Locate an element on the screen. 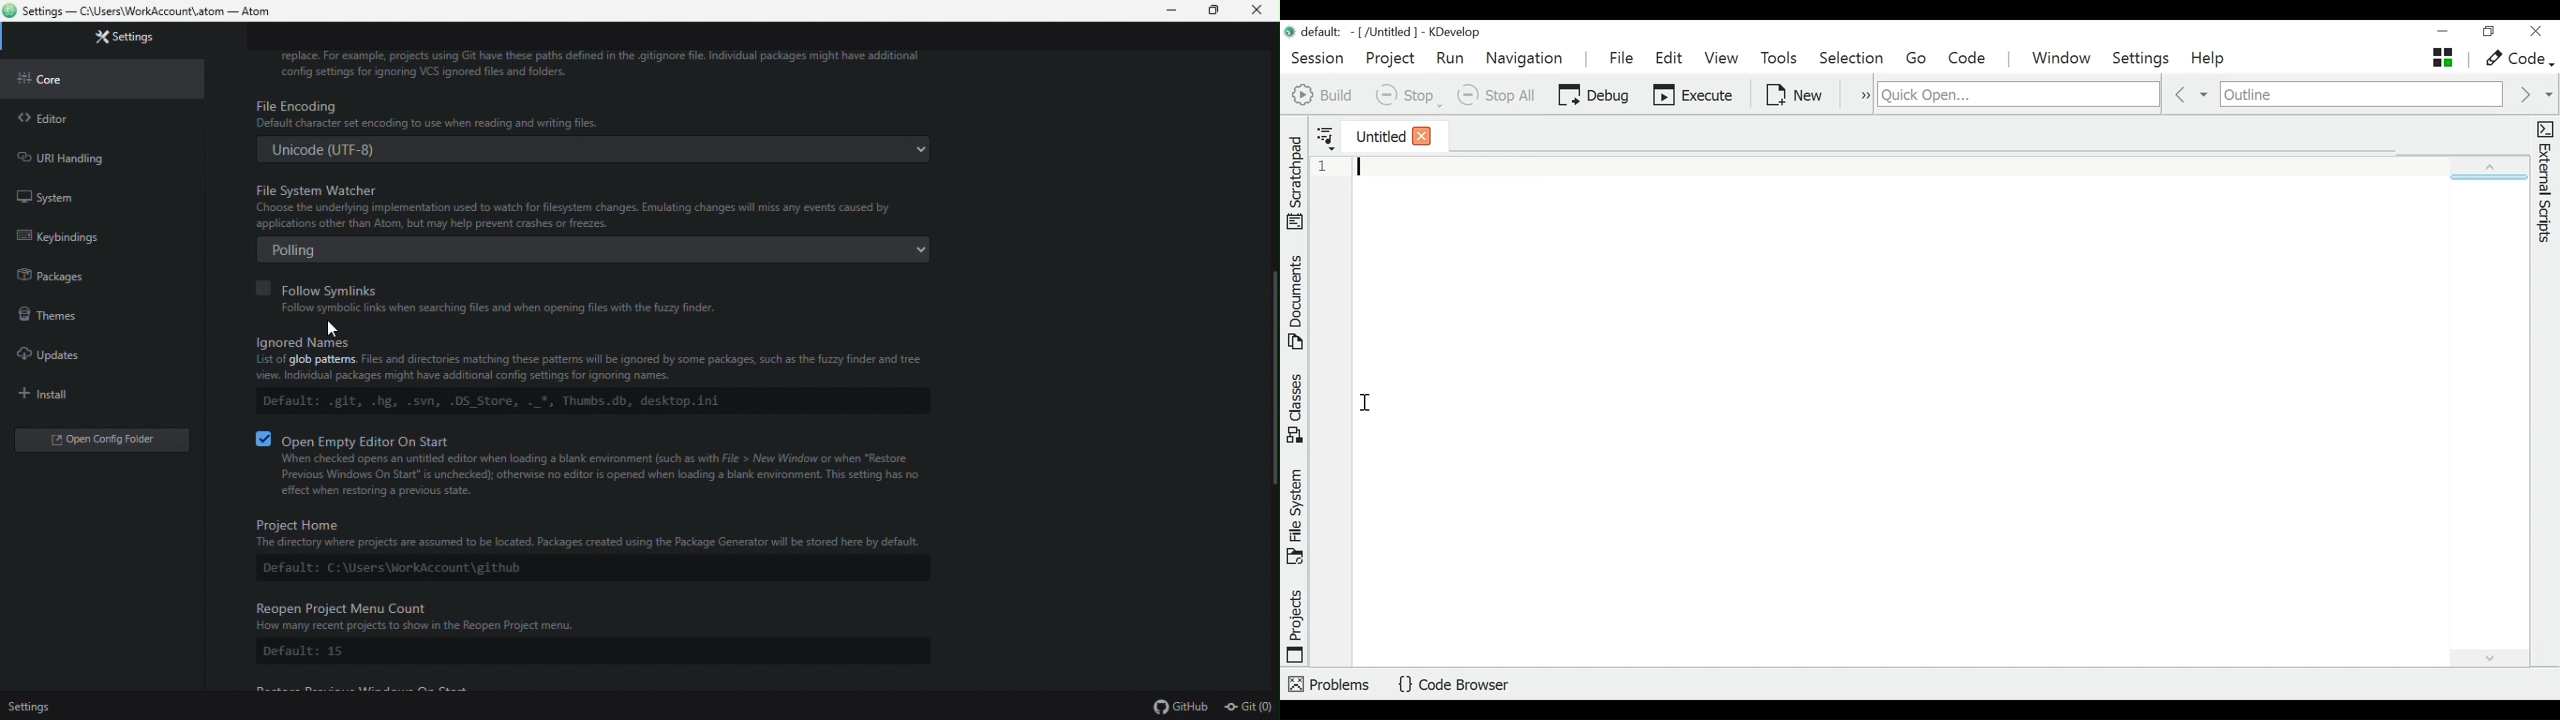 The height and width of the screenshot is (728, 2576). github is located at coordinates (1184, 708).